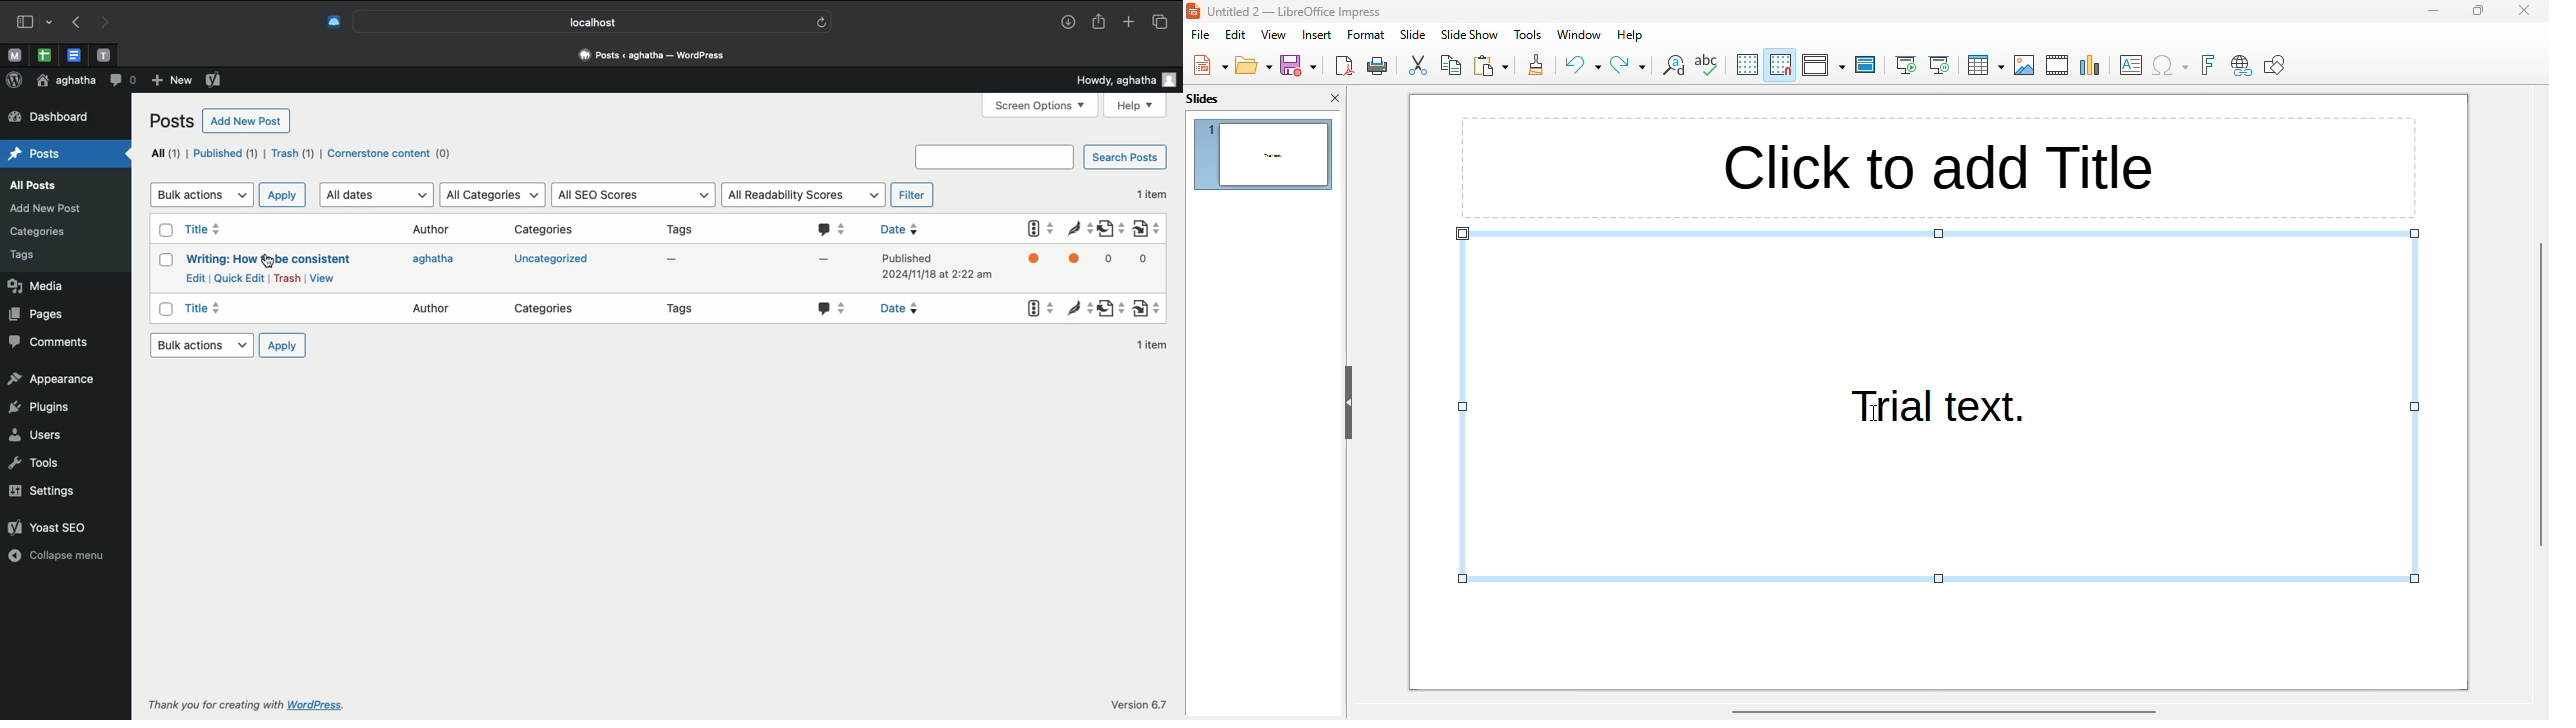 This screenshot has height=728, width=2576. What do you see at coordinates (820, 266) in the screenshot?
I see `no Comment` at bounding box center [820, 266].